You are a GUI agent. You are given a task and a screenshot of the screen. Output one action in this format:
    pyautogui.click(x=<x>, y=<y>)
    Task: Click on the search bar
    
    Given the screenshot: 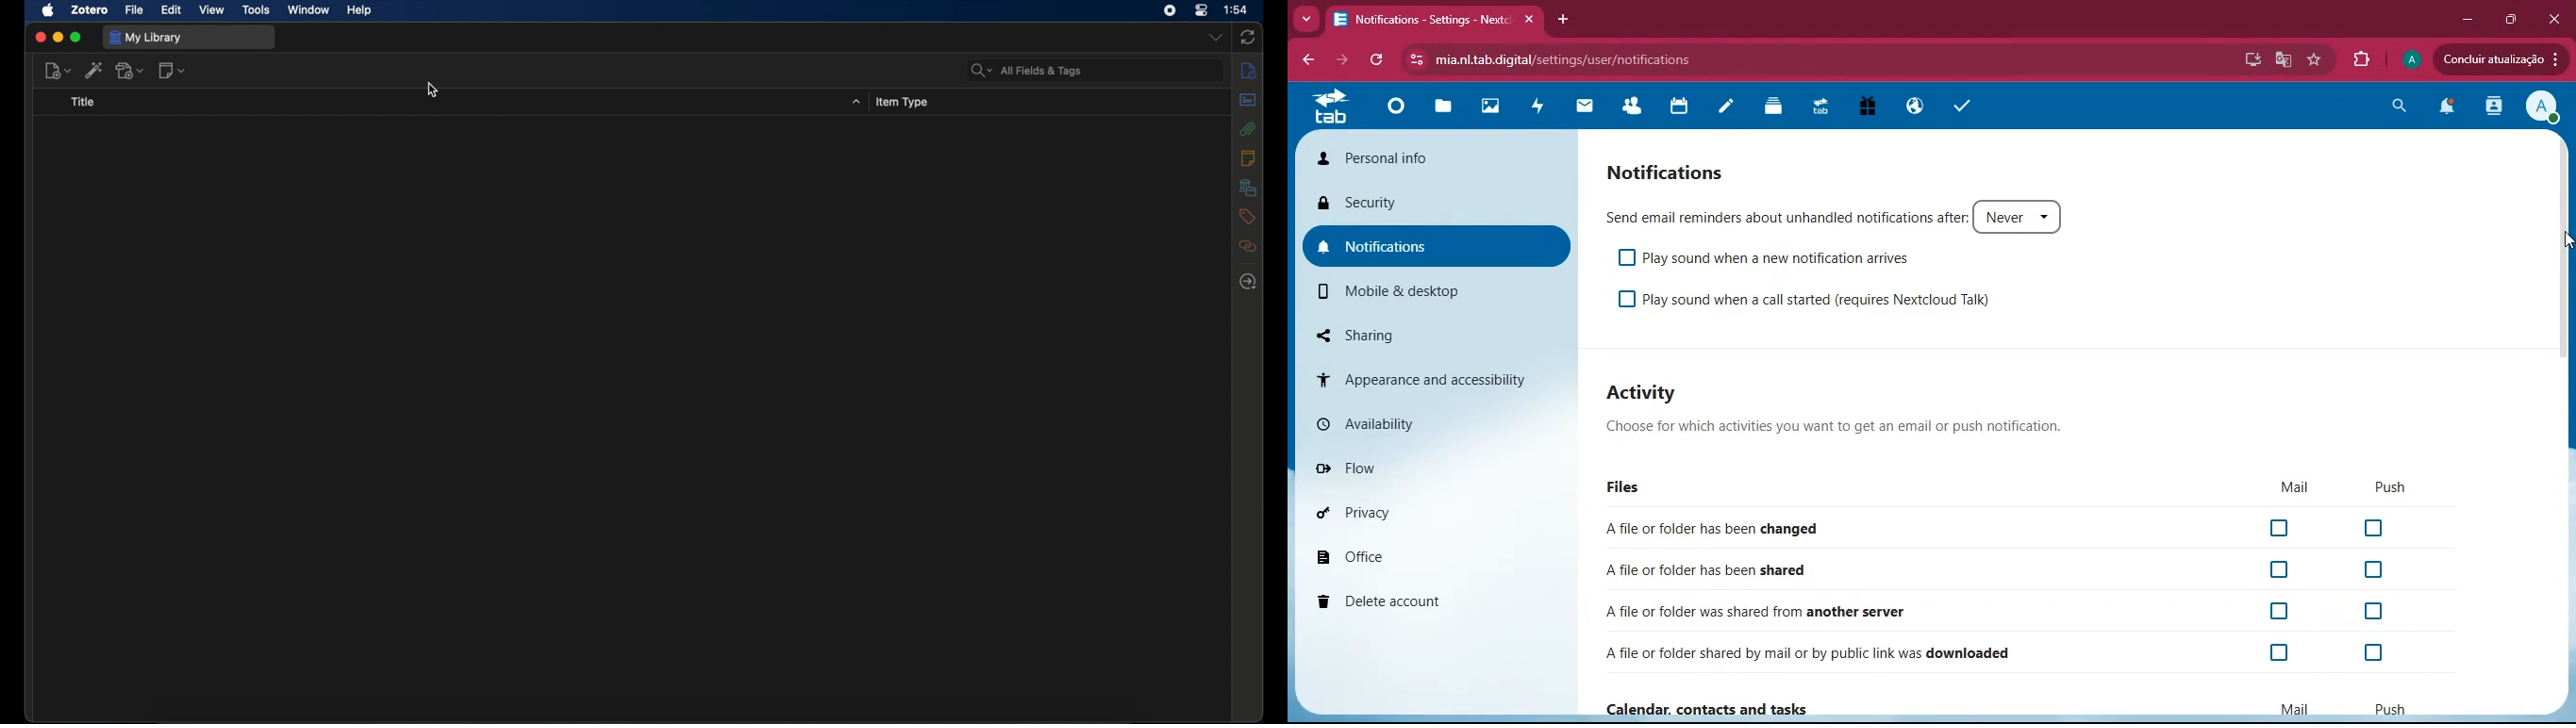 What is the action you would take?
    pyautogui.click(x=1028, y=71)
    